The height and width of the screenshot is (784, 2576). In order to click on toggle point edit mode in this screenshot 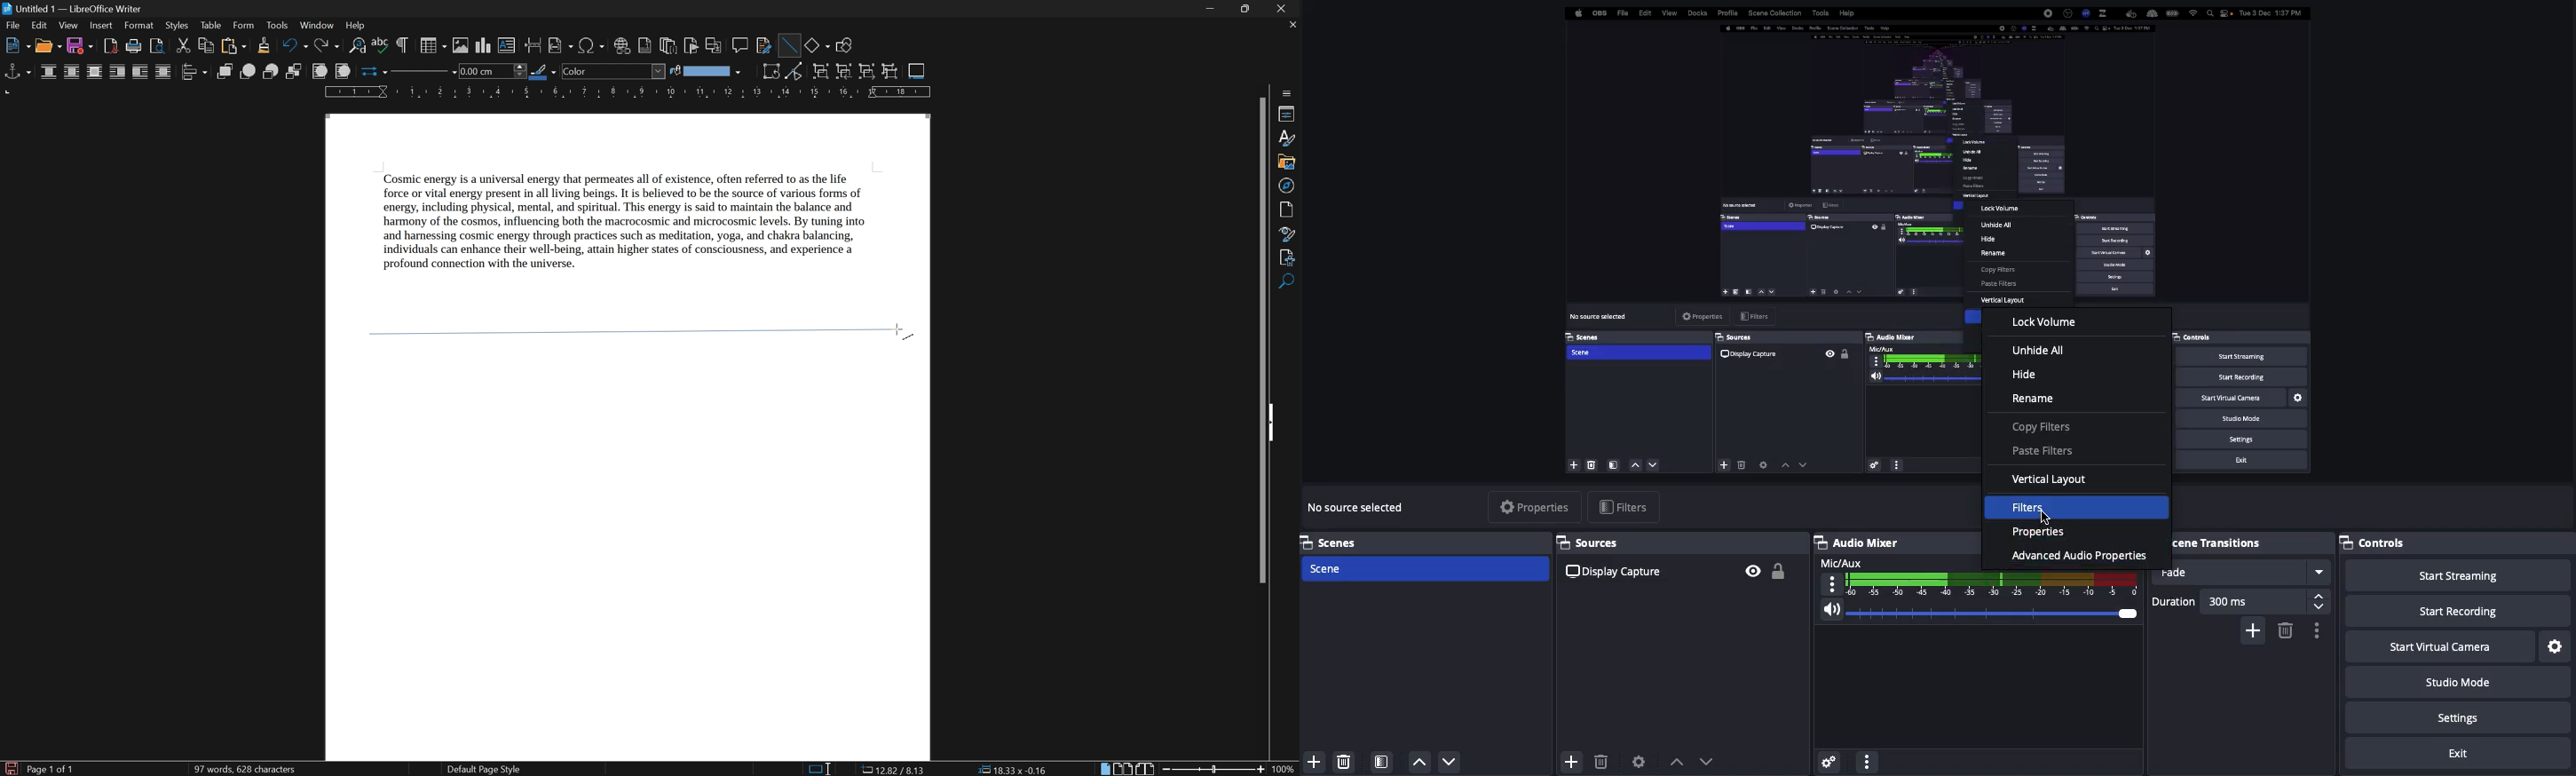, I will do `click(798, 73)`.